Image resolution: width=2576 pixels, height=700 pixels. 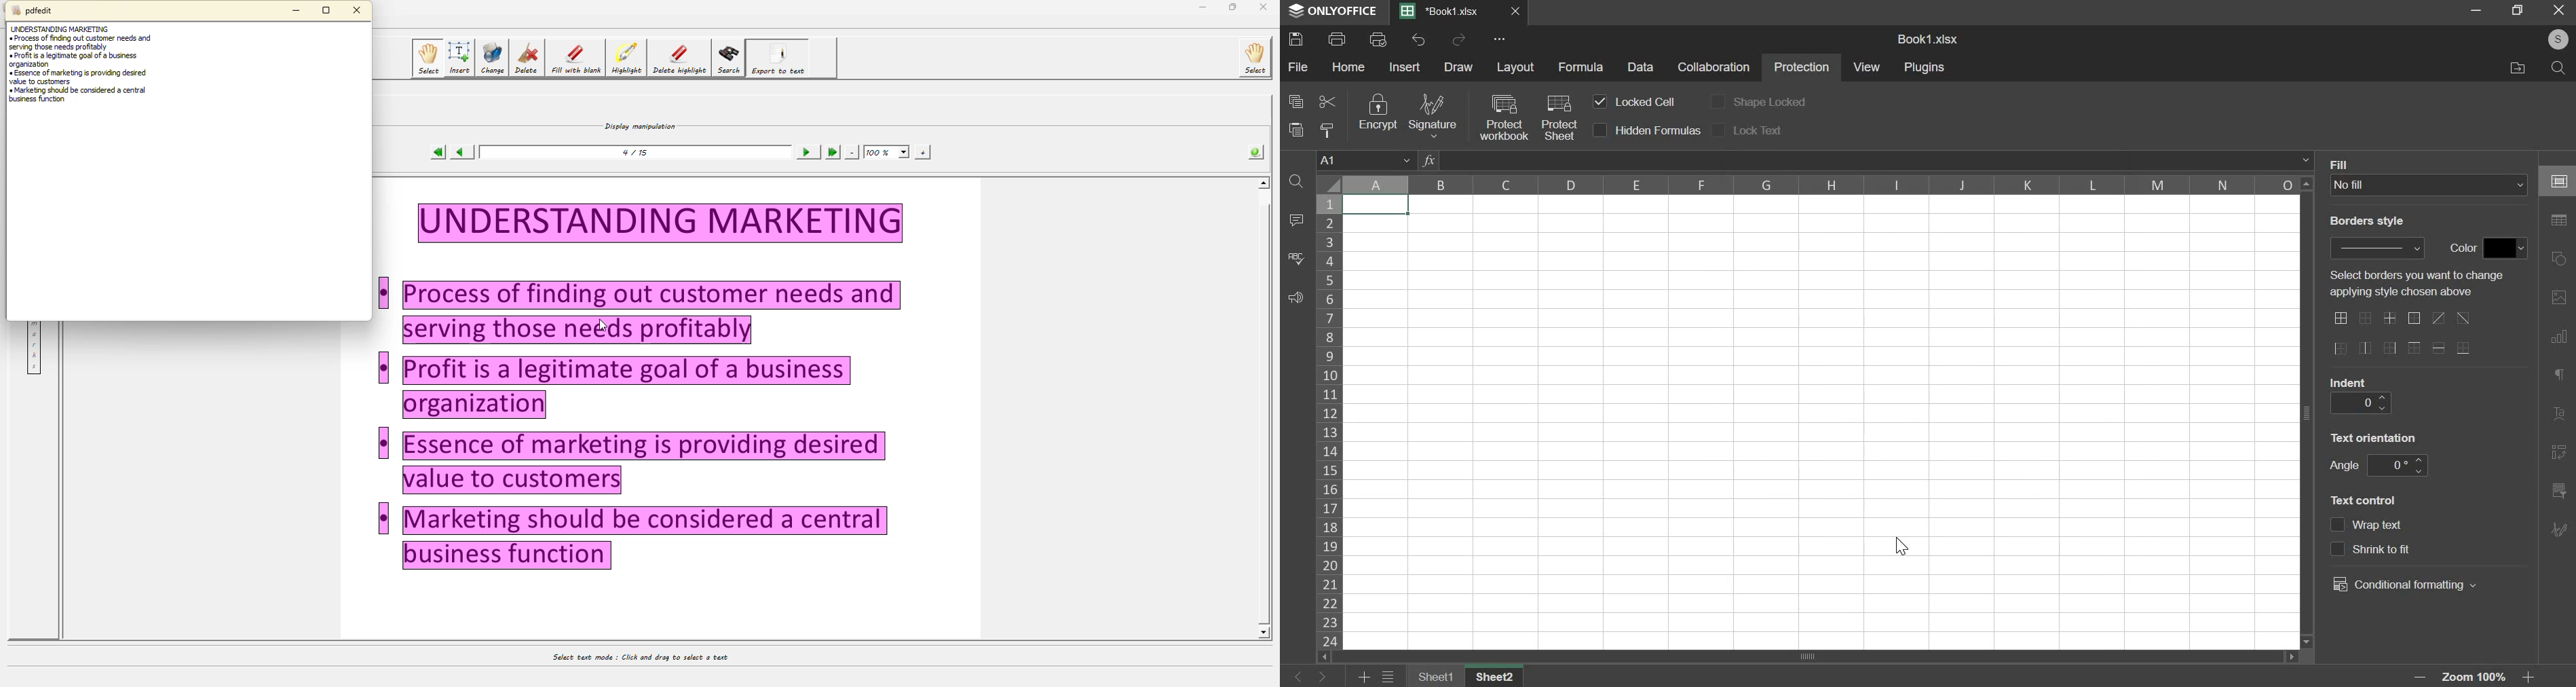 I want to click on fill color, so click(x=2505, y=248).